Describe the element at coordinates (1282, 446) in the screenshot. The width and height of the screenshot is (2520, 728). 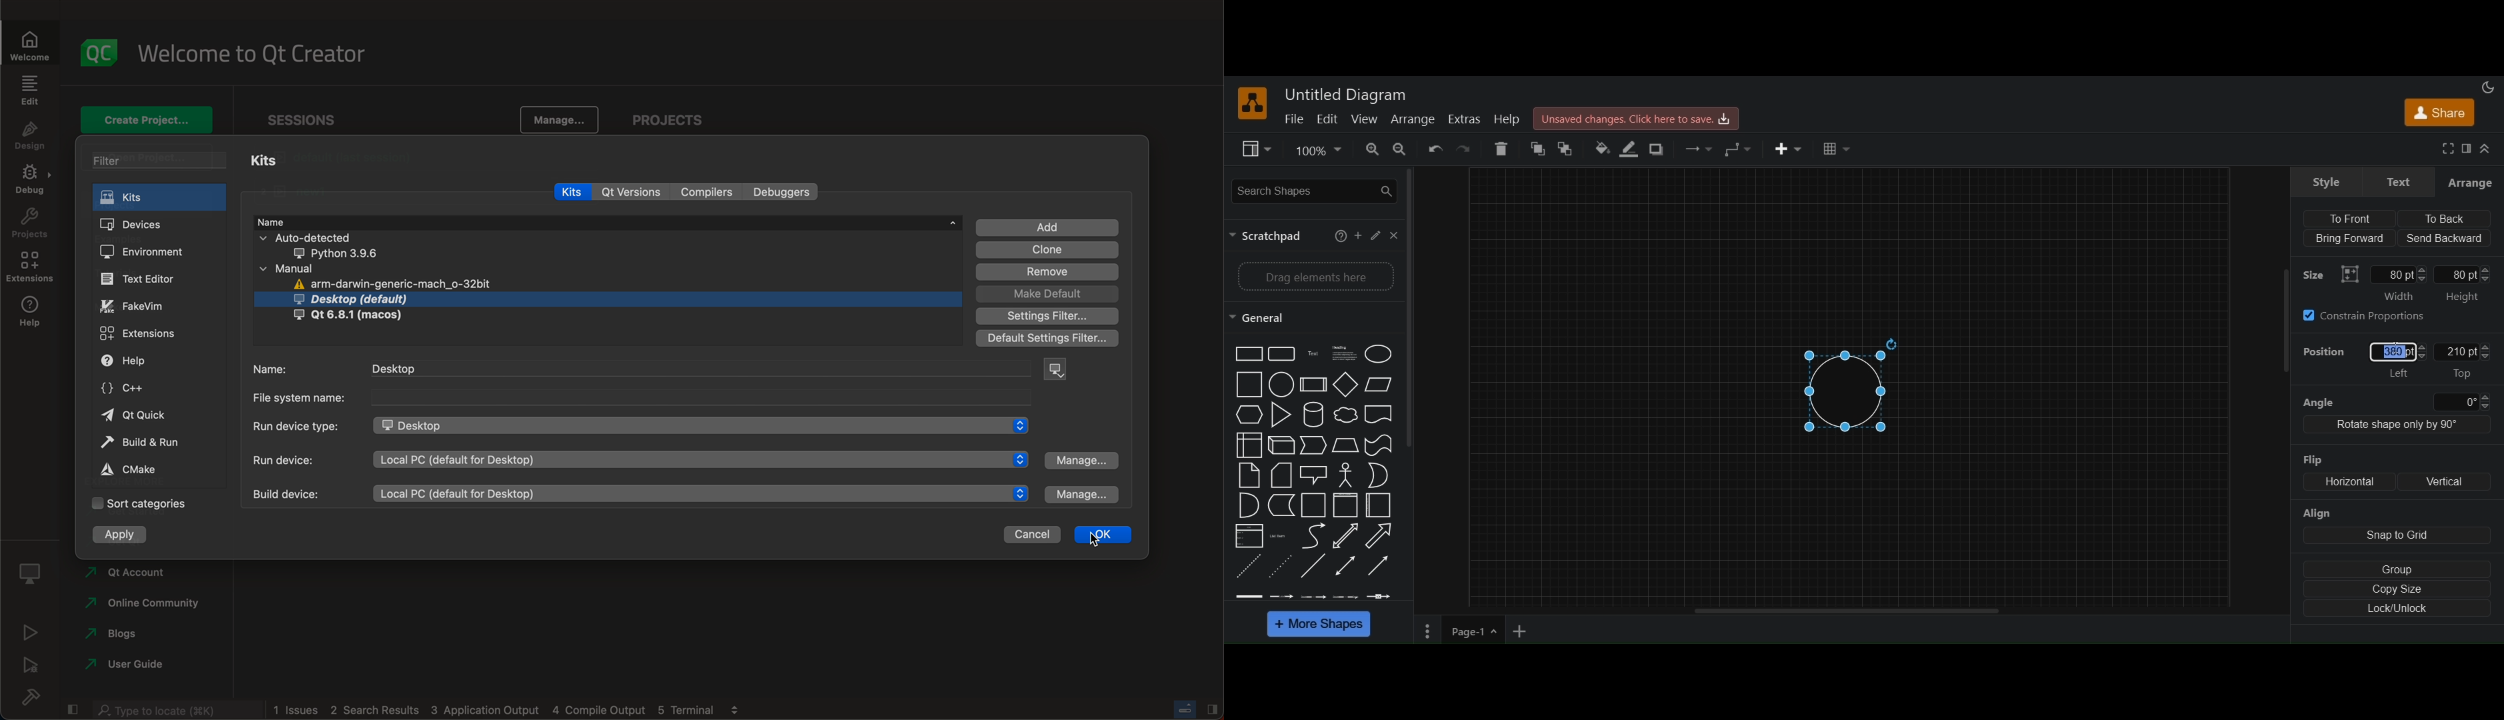
I see `Cube` at that location.